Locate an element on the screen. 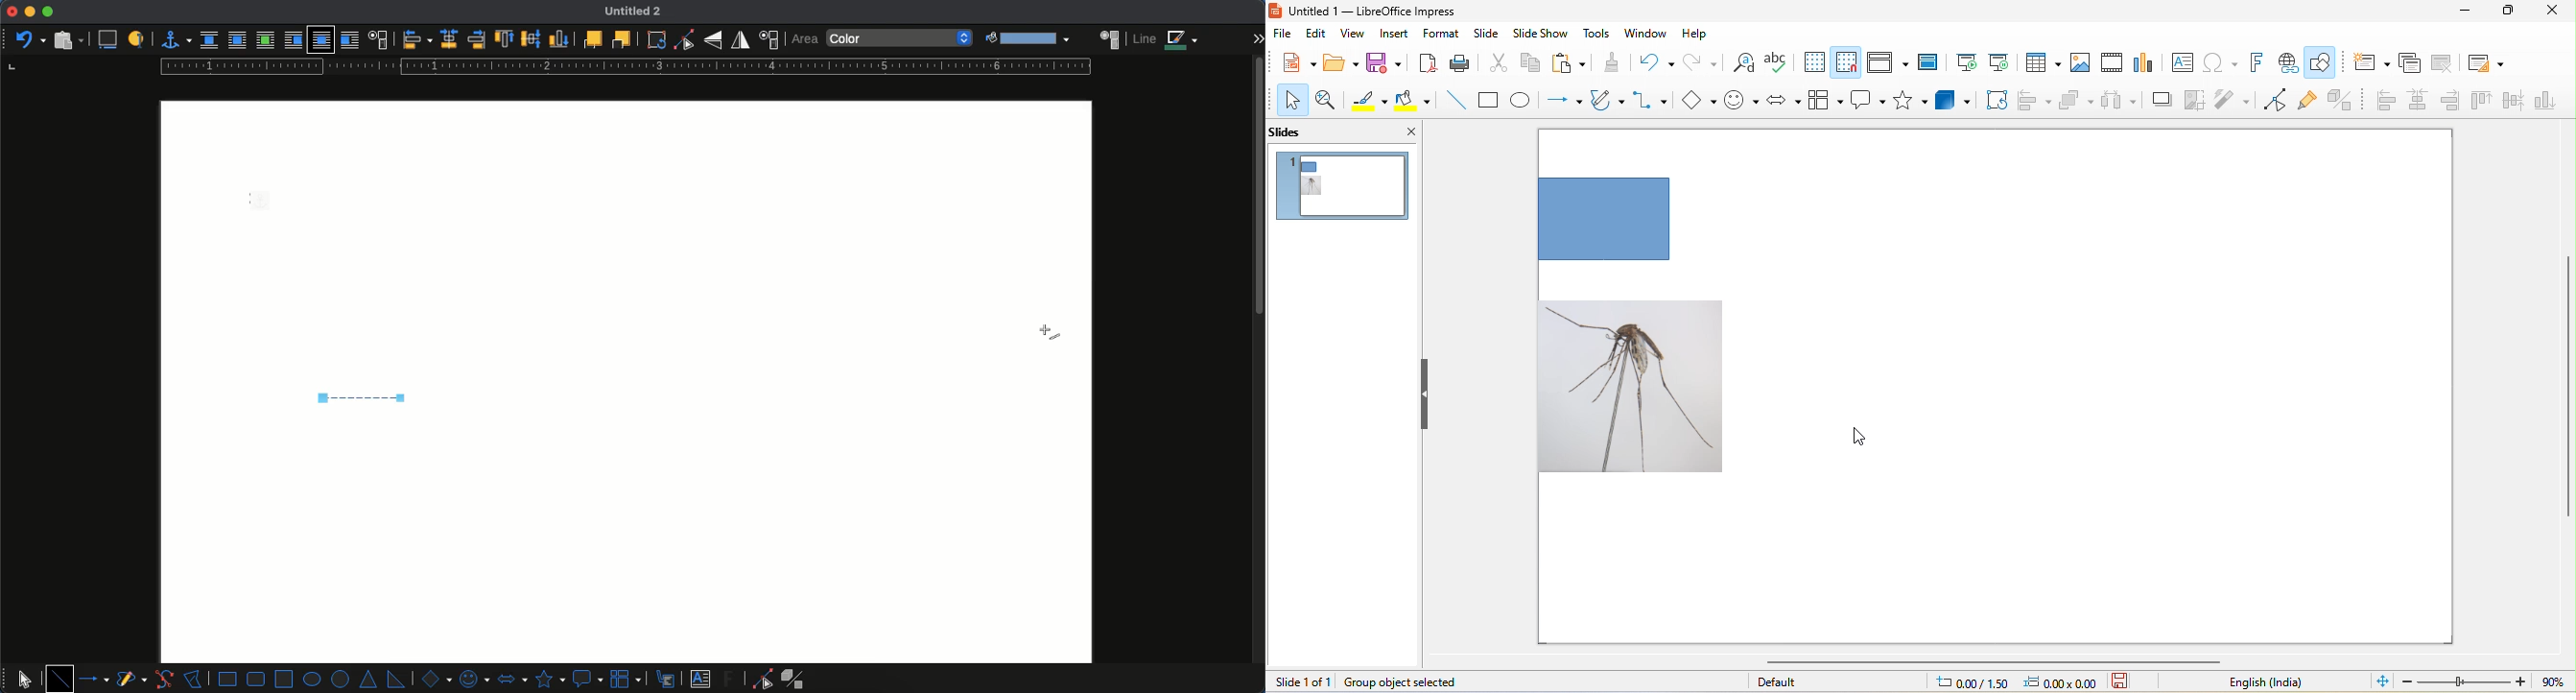 This screenshot has width=2576, height=700. ellipse is located at coordinates (1524, 102).